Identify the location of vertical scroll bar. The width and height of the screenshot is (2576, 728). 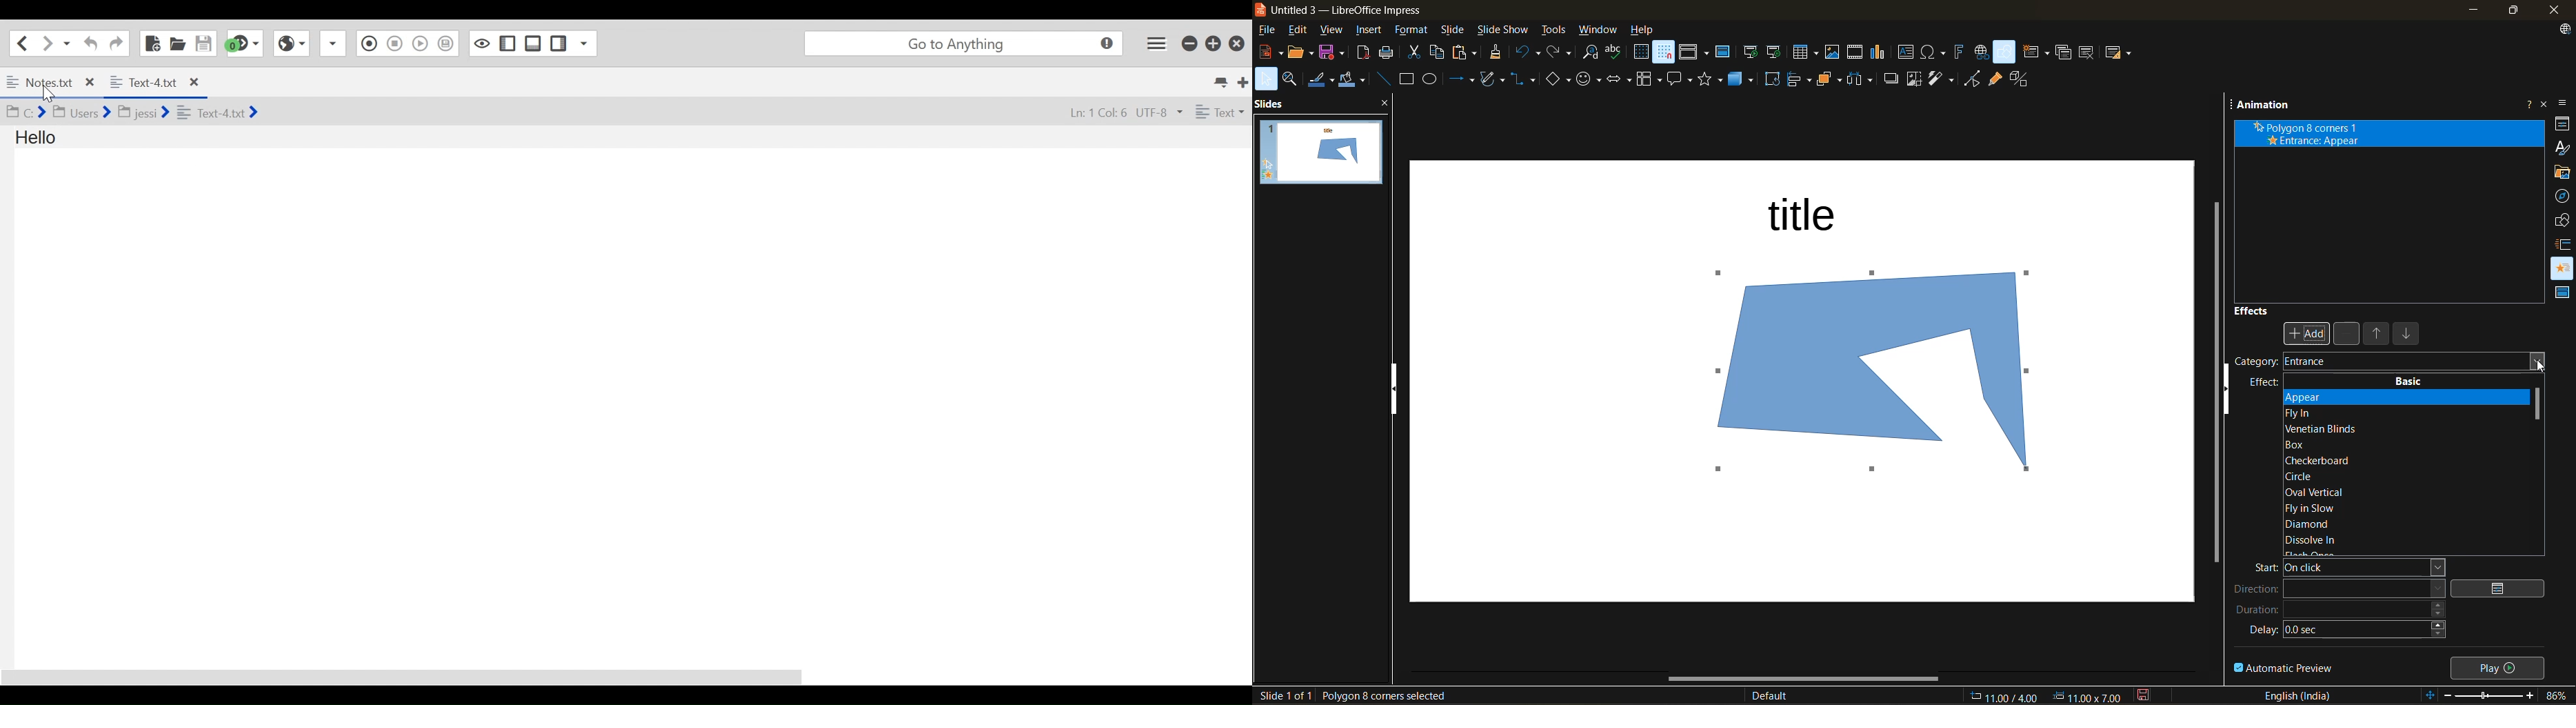
(2539, 402).